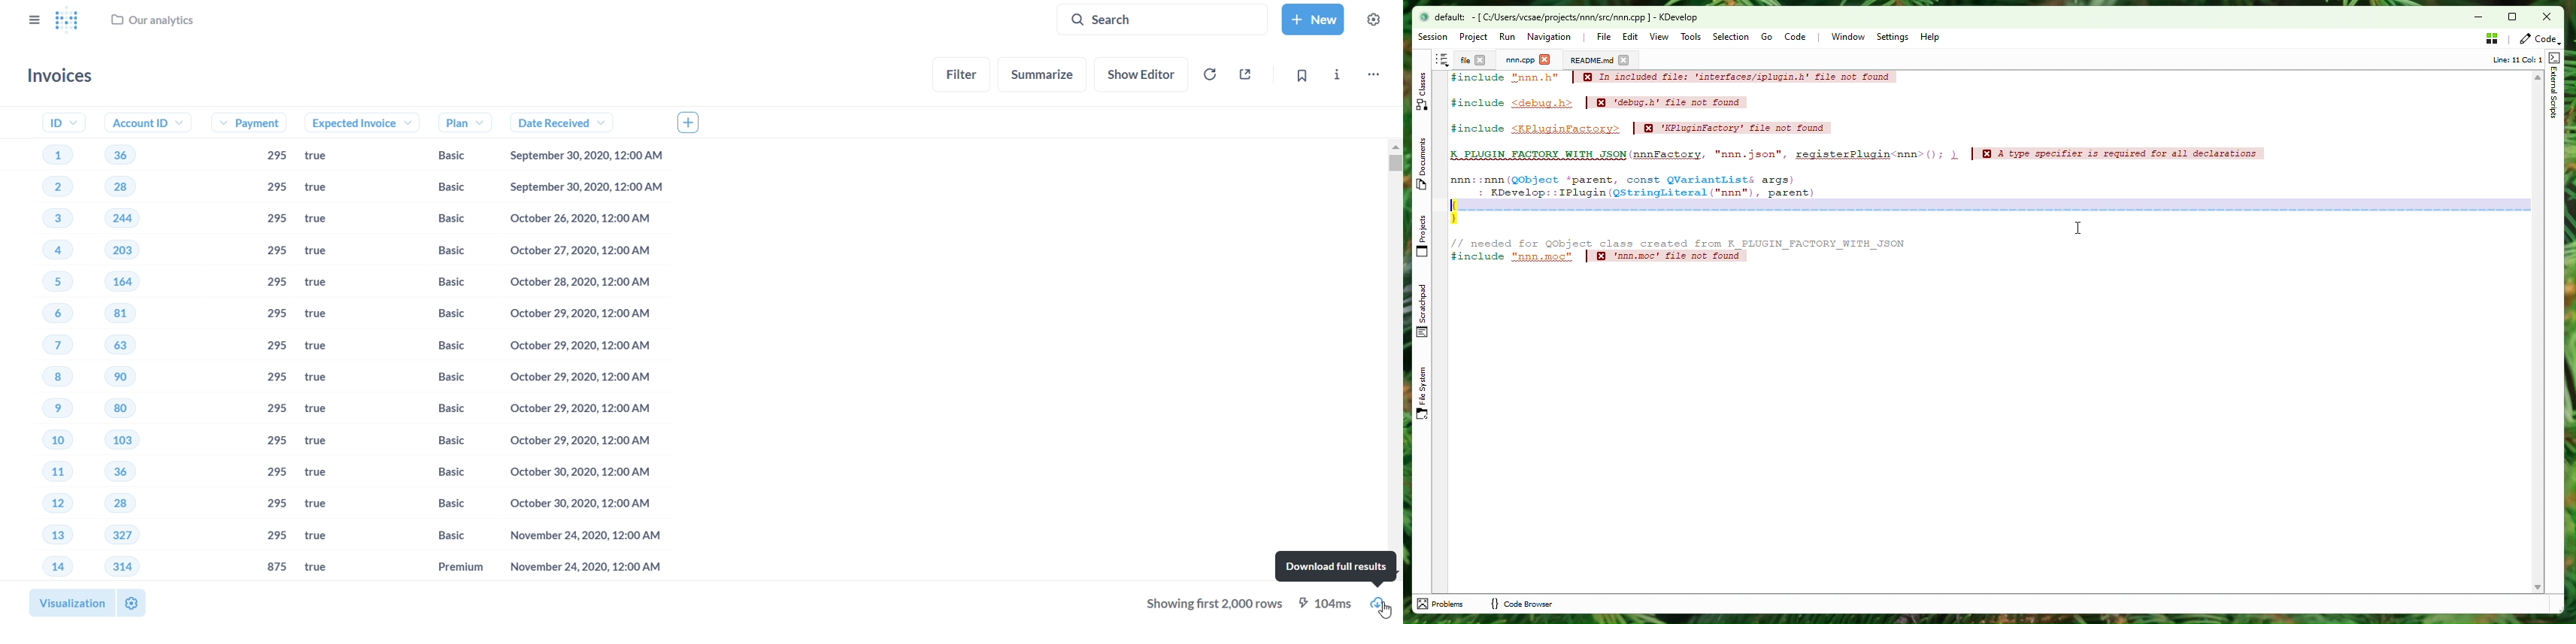  What do you see at coordinates (1847, 37) in the screenshot?
I see `Window` at bounding box center [1847, 37].